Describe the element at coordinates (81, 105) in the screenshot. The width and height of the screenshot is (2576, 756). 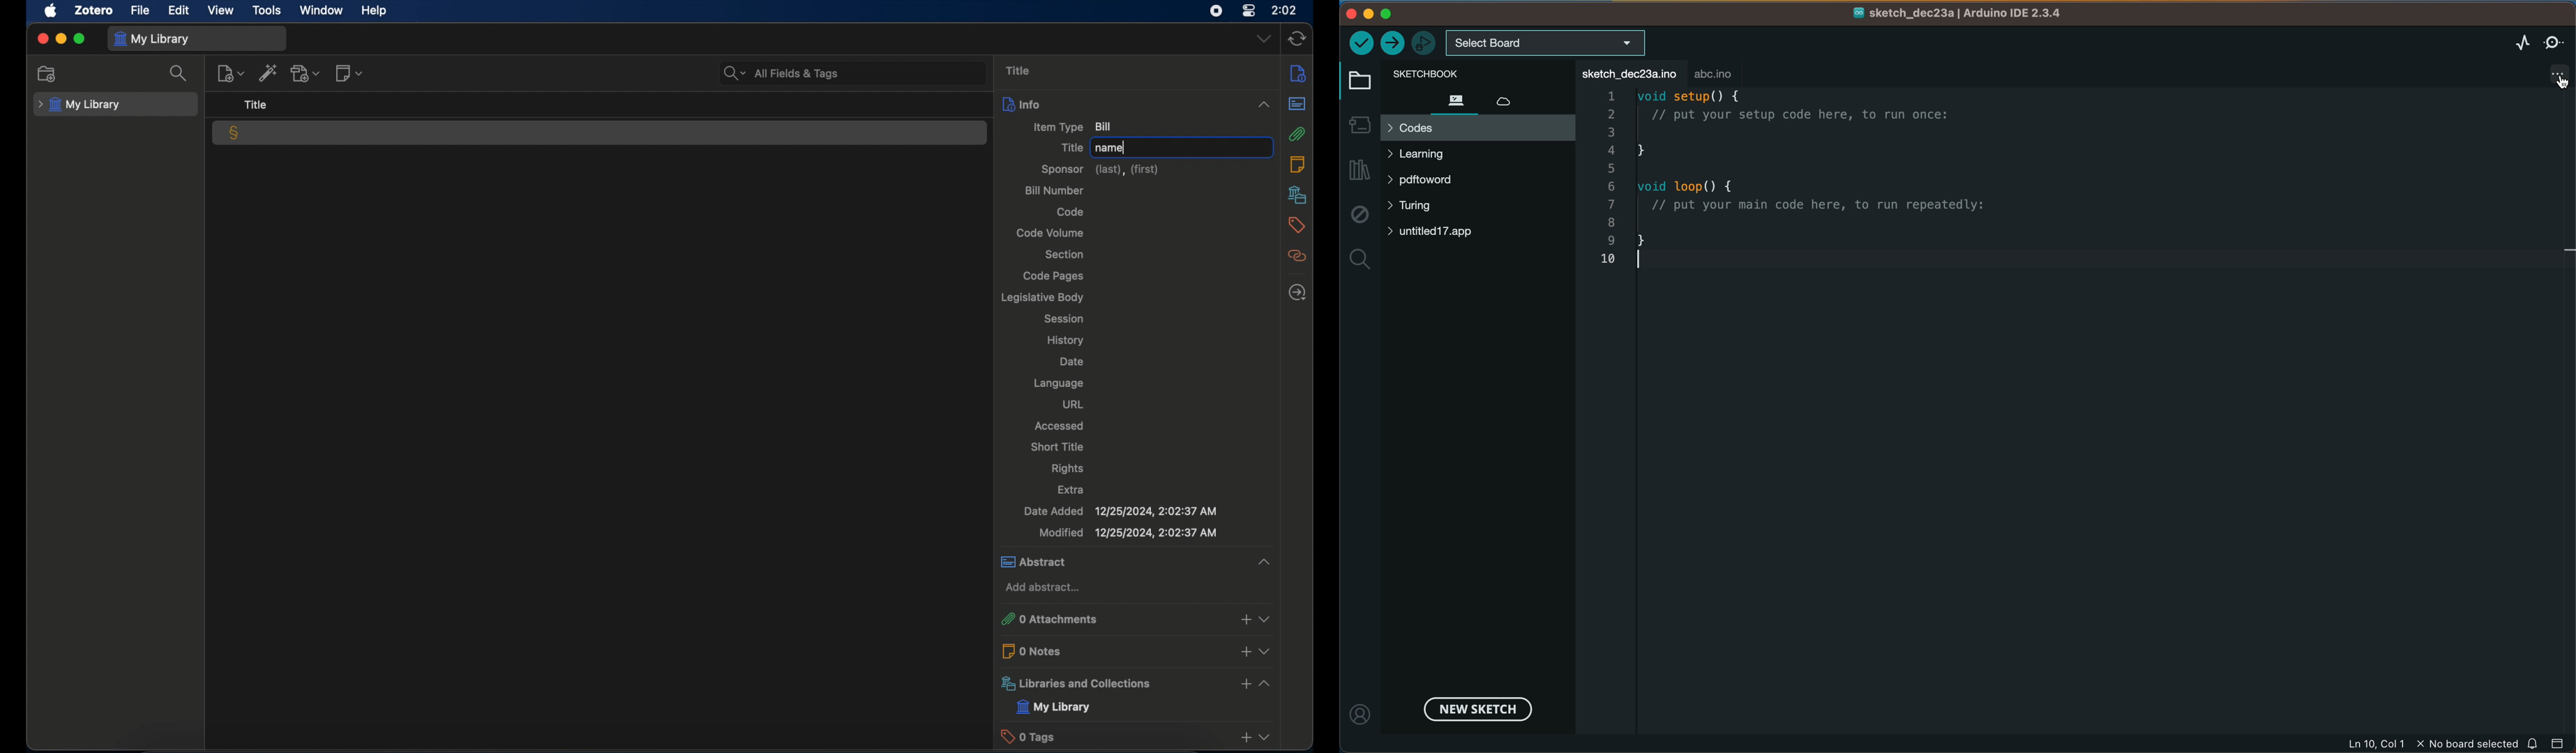
I see `my library` at that location.